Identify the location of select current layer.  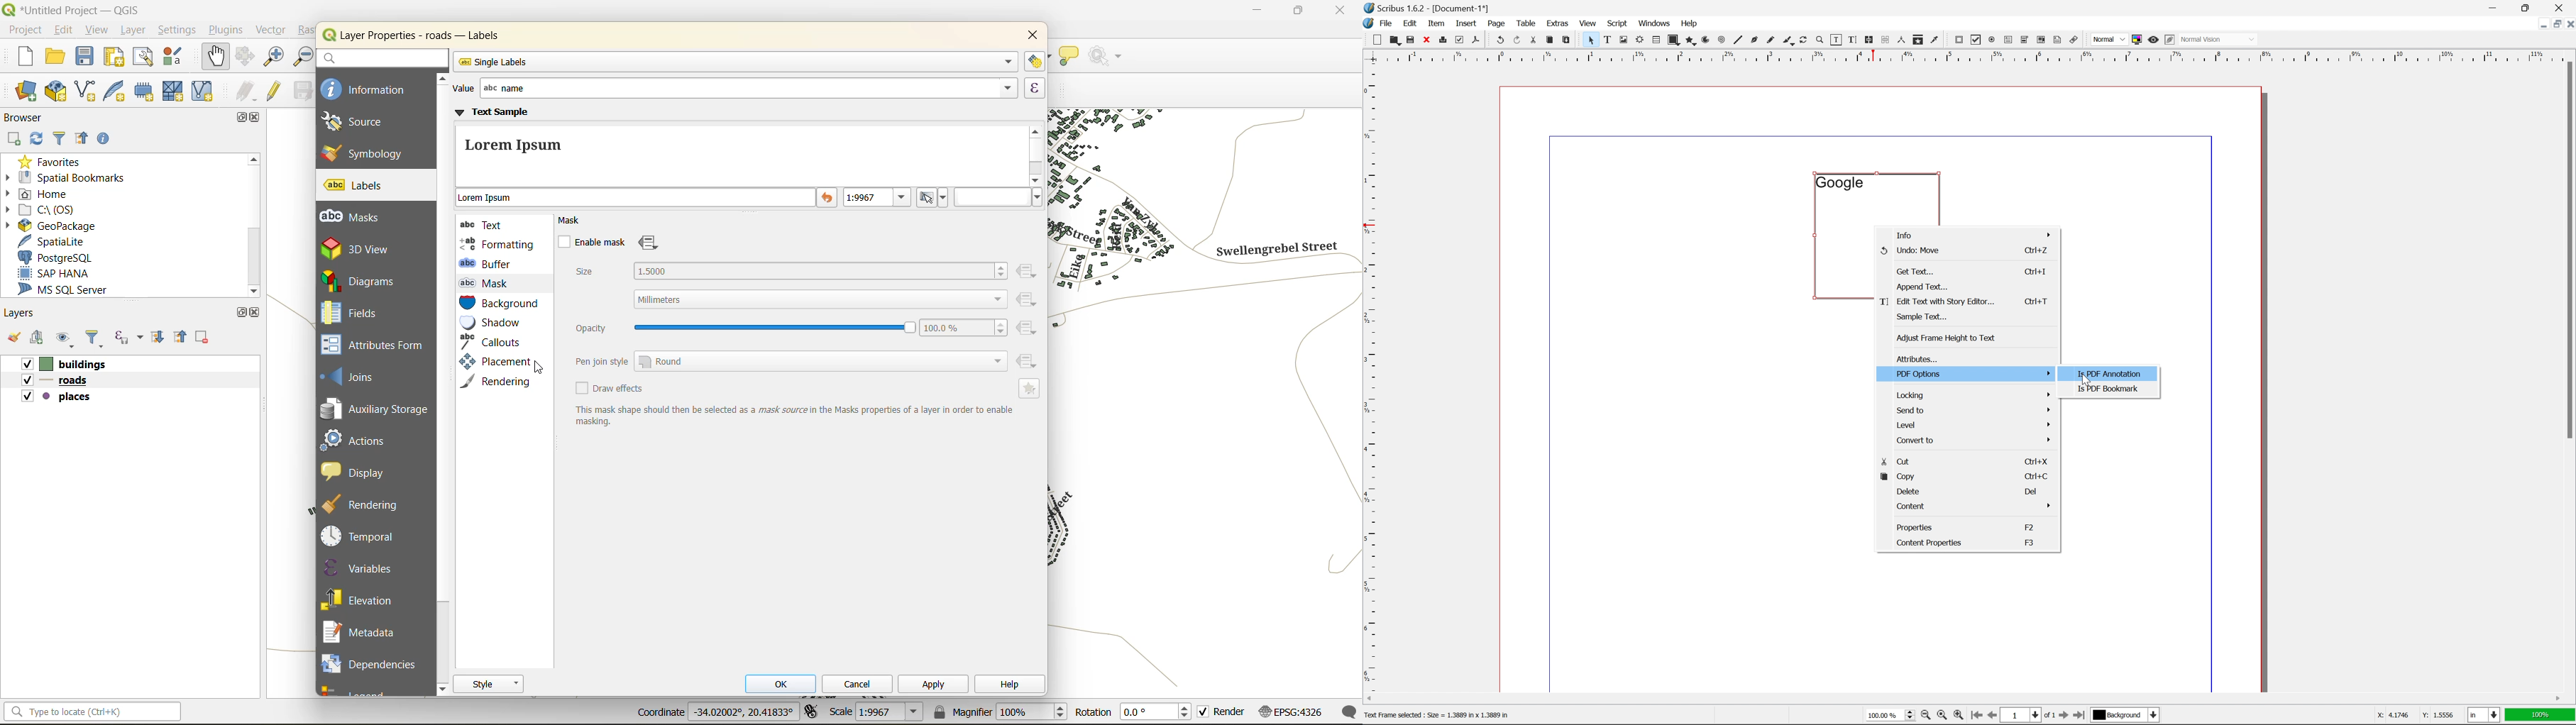
(2123, 715).